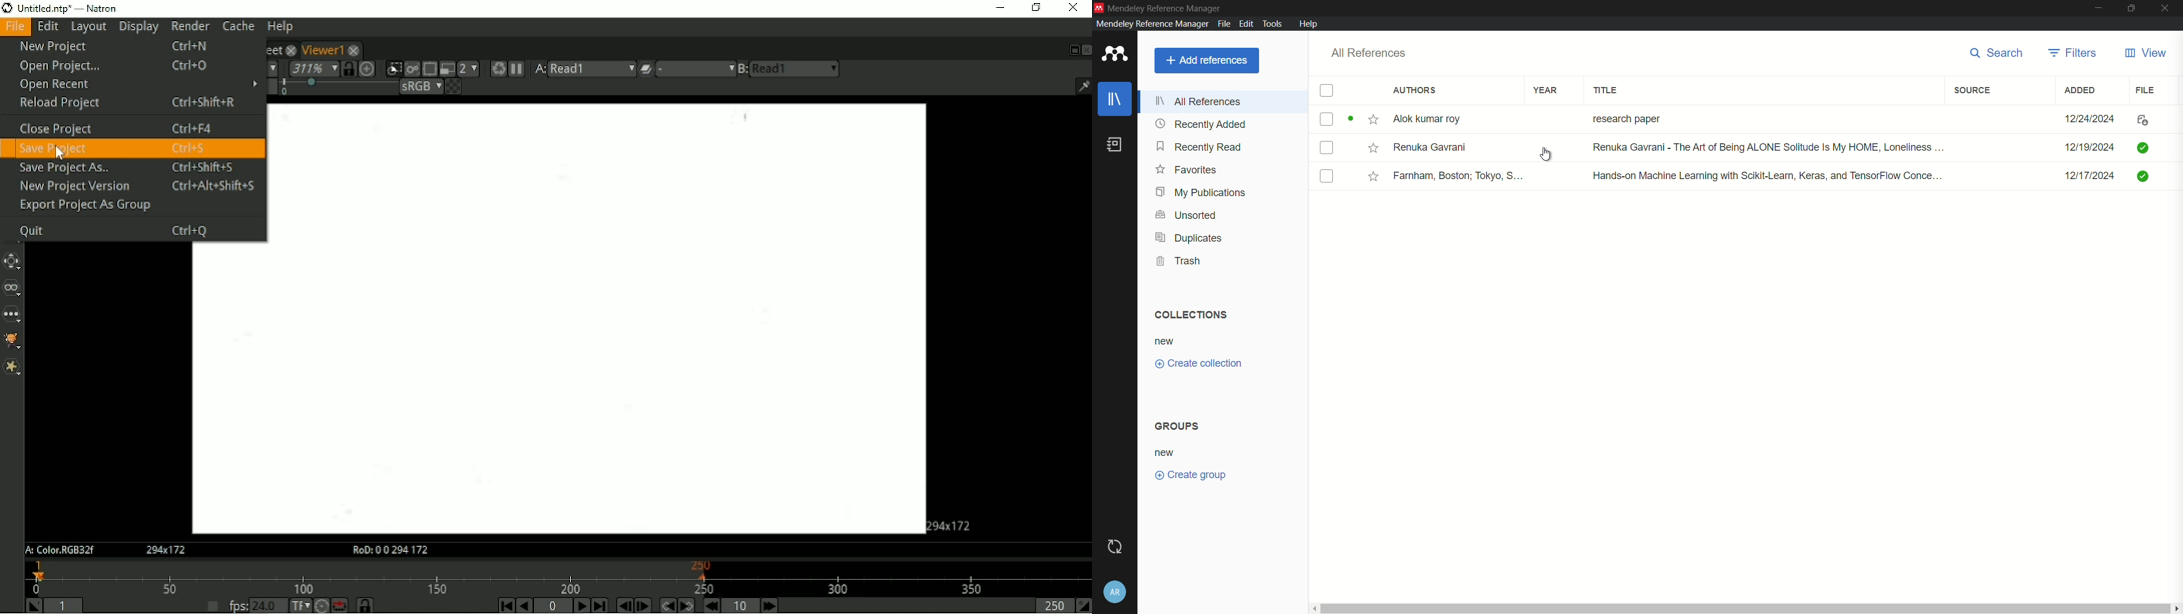  What do you see at coordinates (2074, 53) in the screenshot?
I see `filters` at bounding box center [2074, 53].